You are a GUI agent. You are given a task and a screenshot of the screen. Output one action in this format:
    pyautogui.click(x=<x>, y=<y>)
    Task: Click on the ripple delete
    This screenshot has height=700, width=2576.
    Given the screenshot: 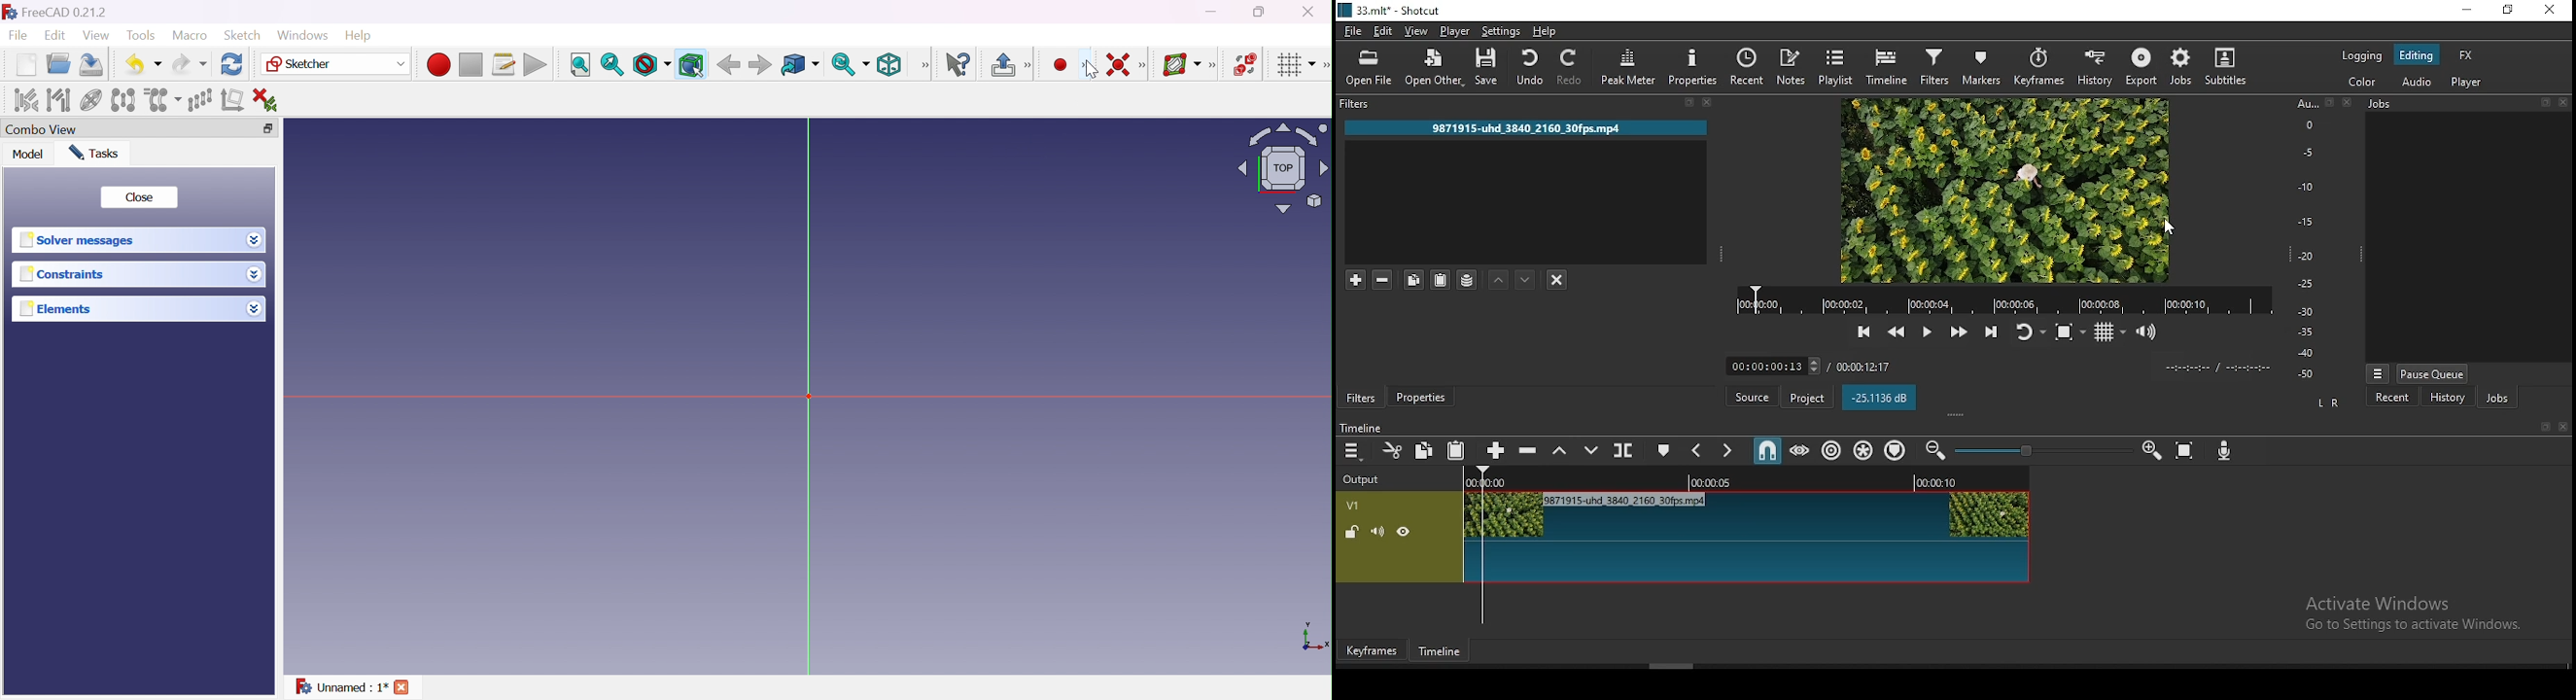 What is the action you would take?
    pyautogui.click(x=1531, y=452)
    